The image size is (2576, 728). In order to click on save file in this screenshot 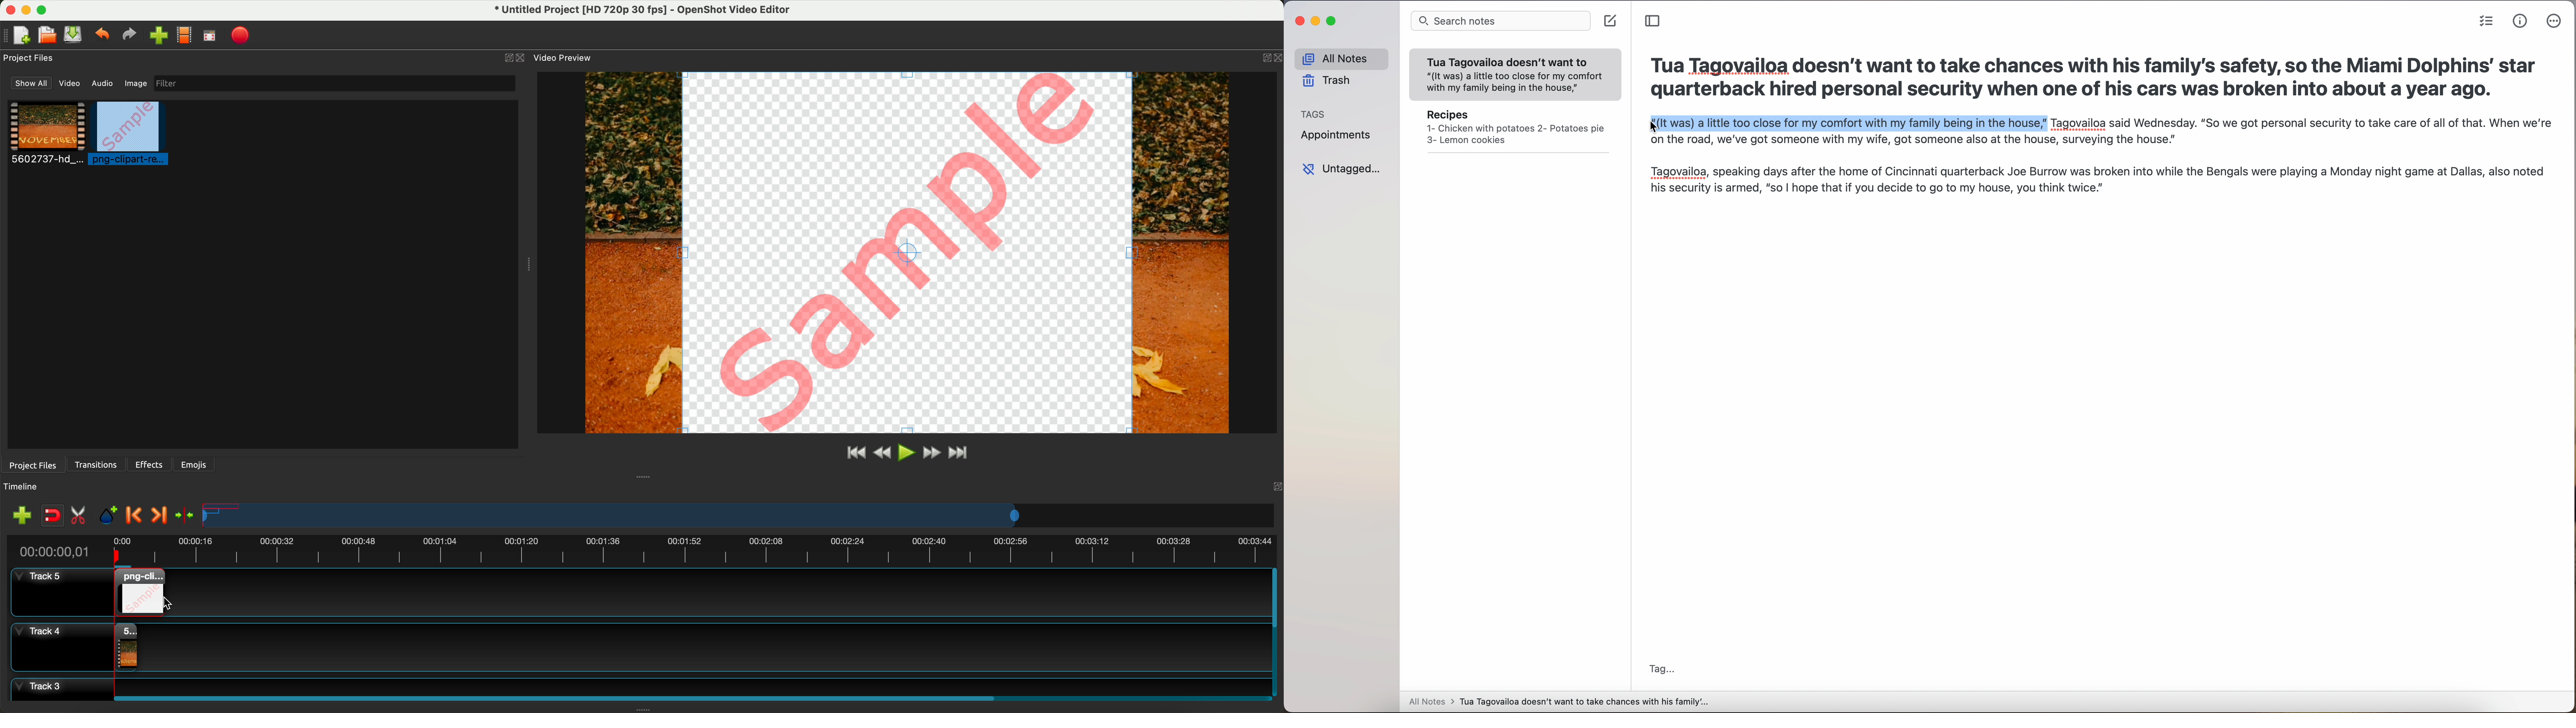, I will do `click(75, 35)`.